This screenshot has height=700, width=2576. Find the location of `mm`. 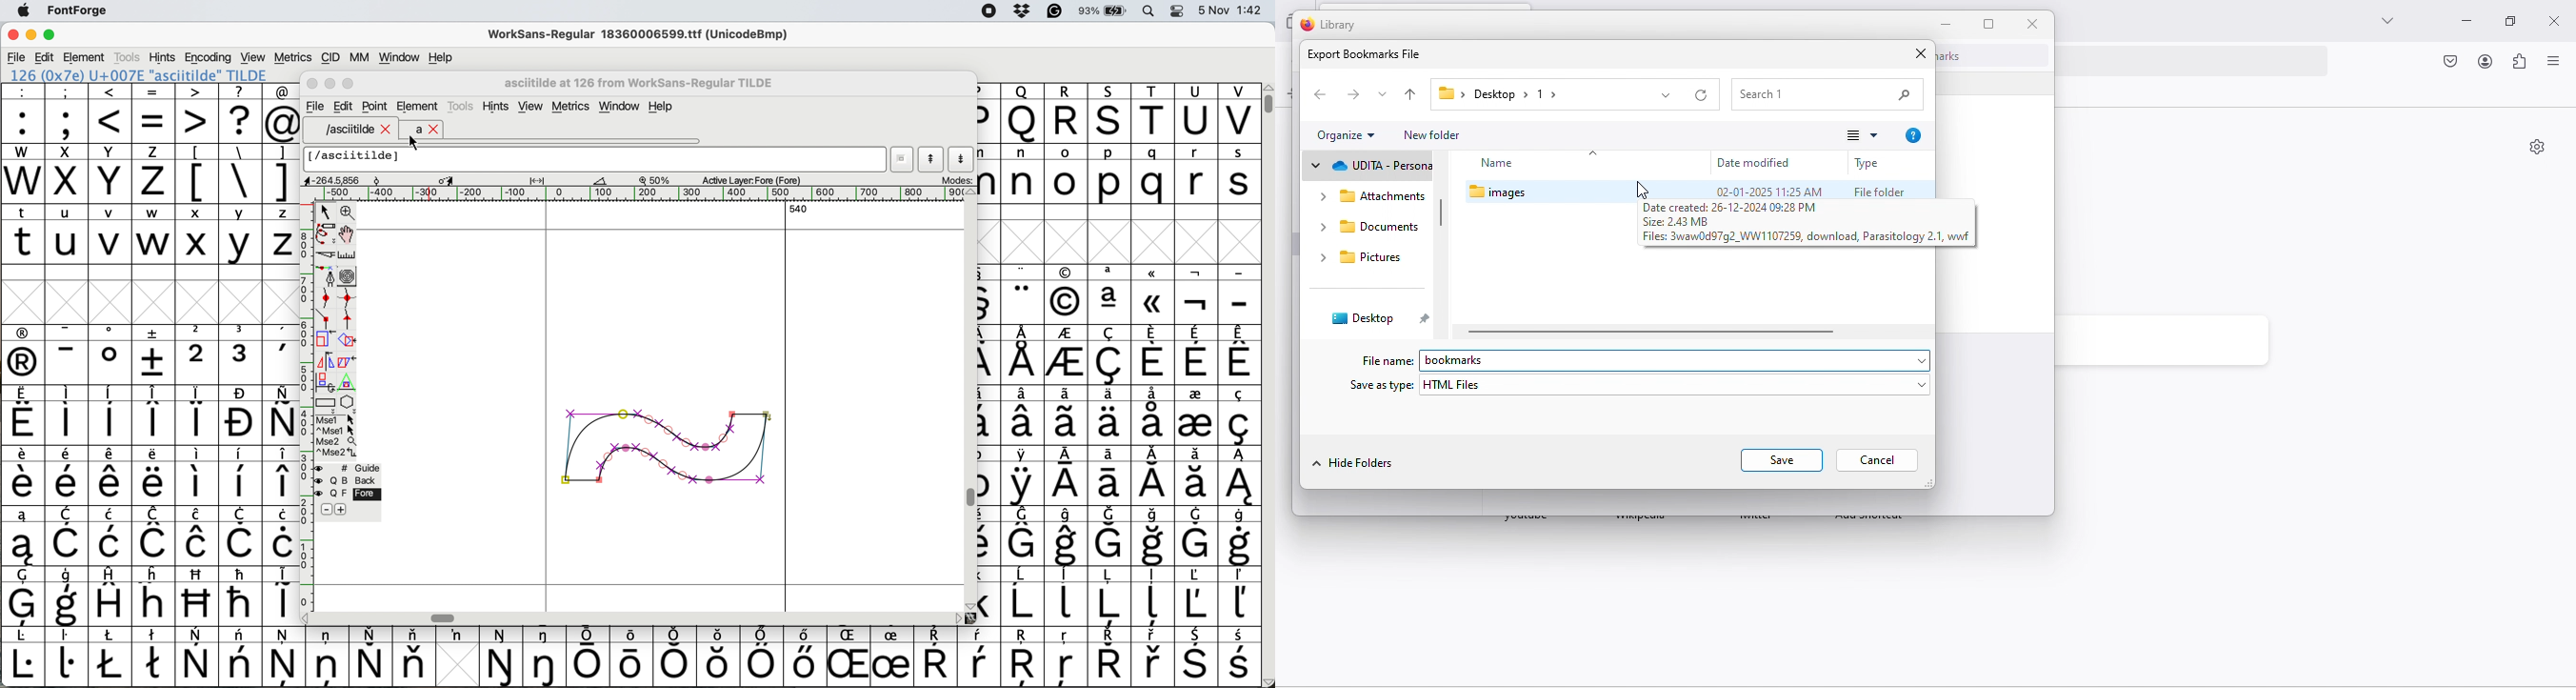

mm is located at coordinates (359, 57).